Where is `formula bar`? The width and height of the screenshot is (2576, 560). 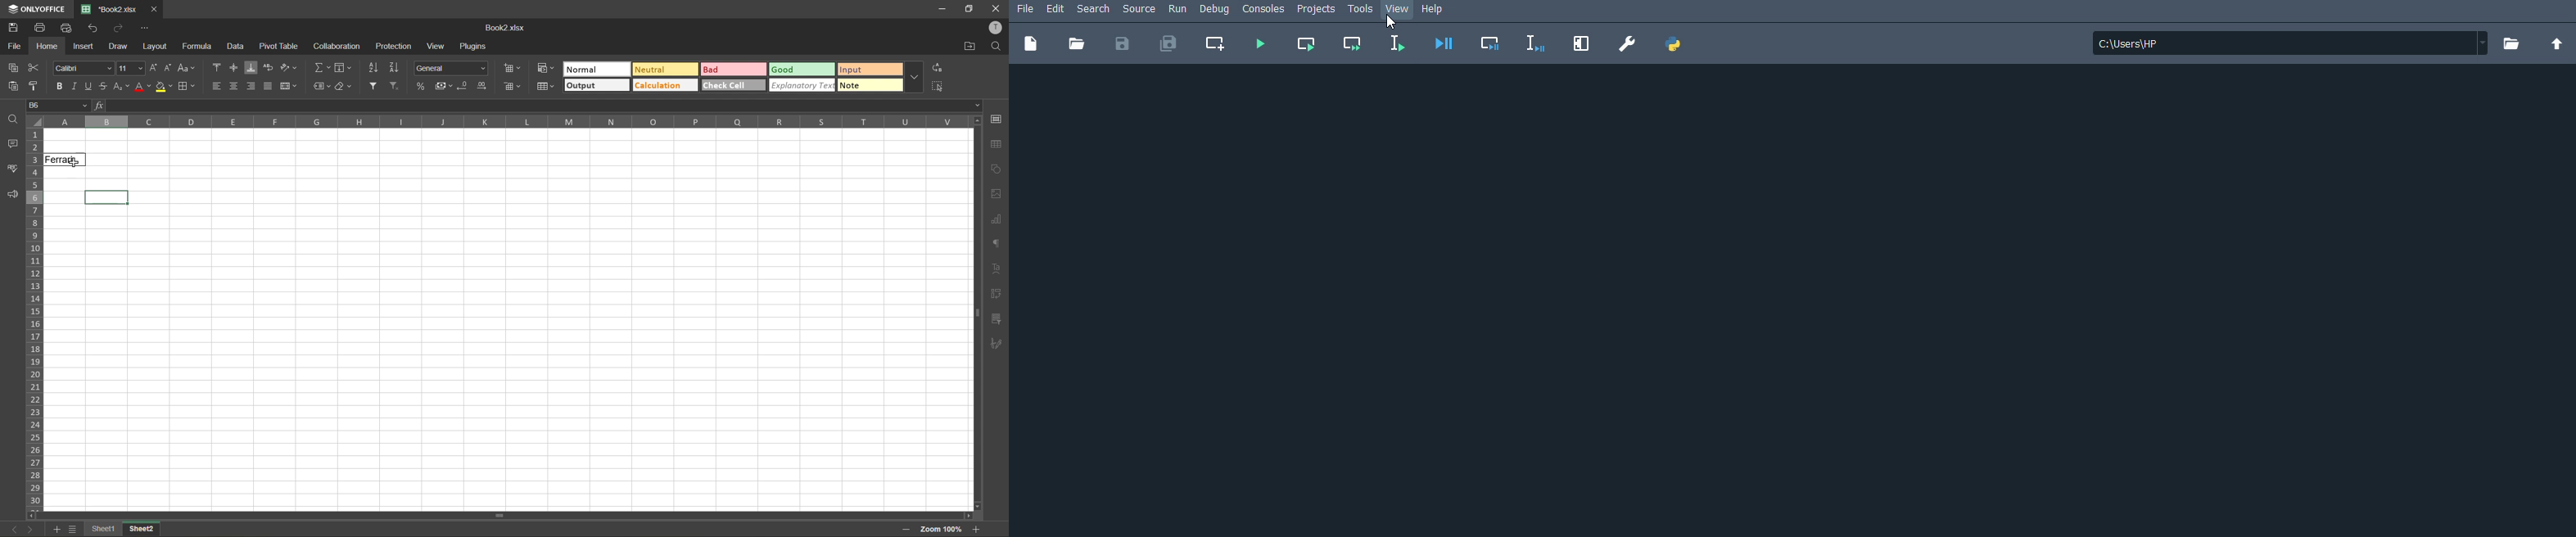
formula bar is located at coordinates (538, 106).